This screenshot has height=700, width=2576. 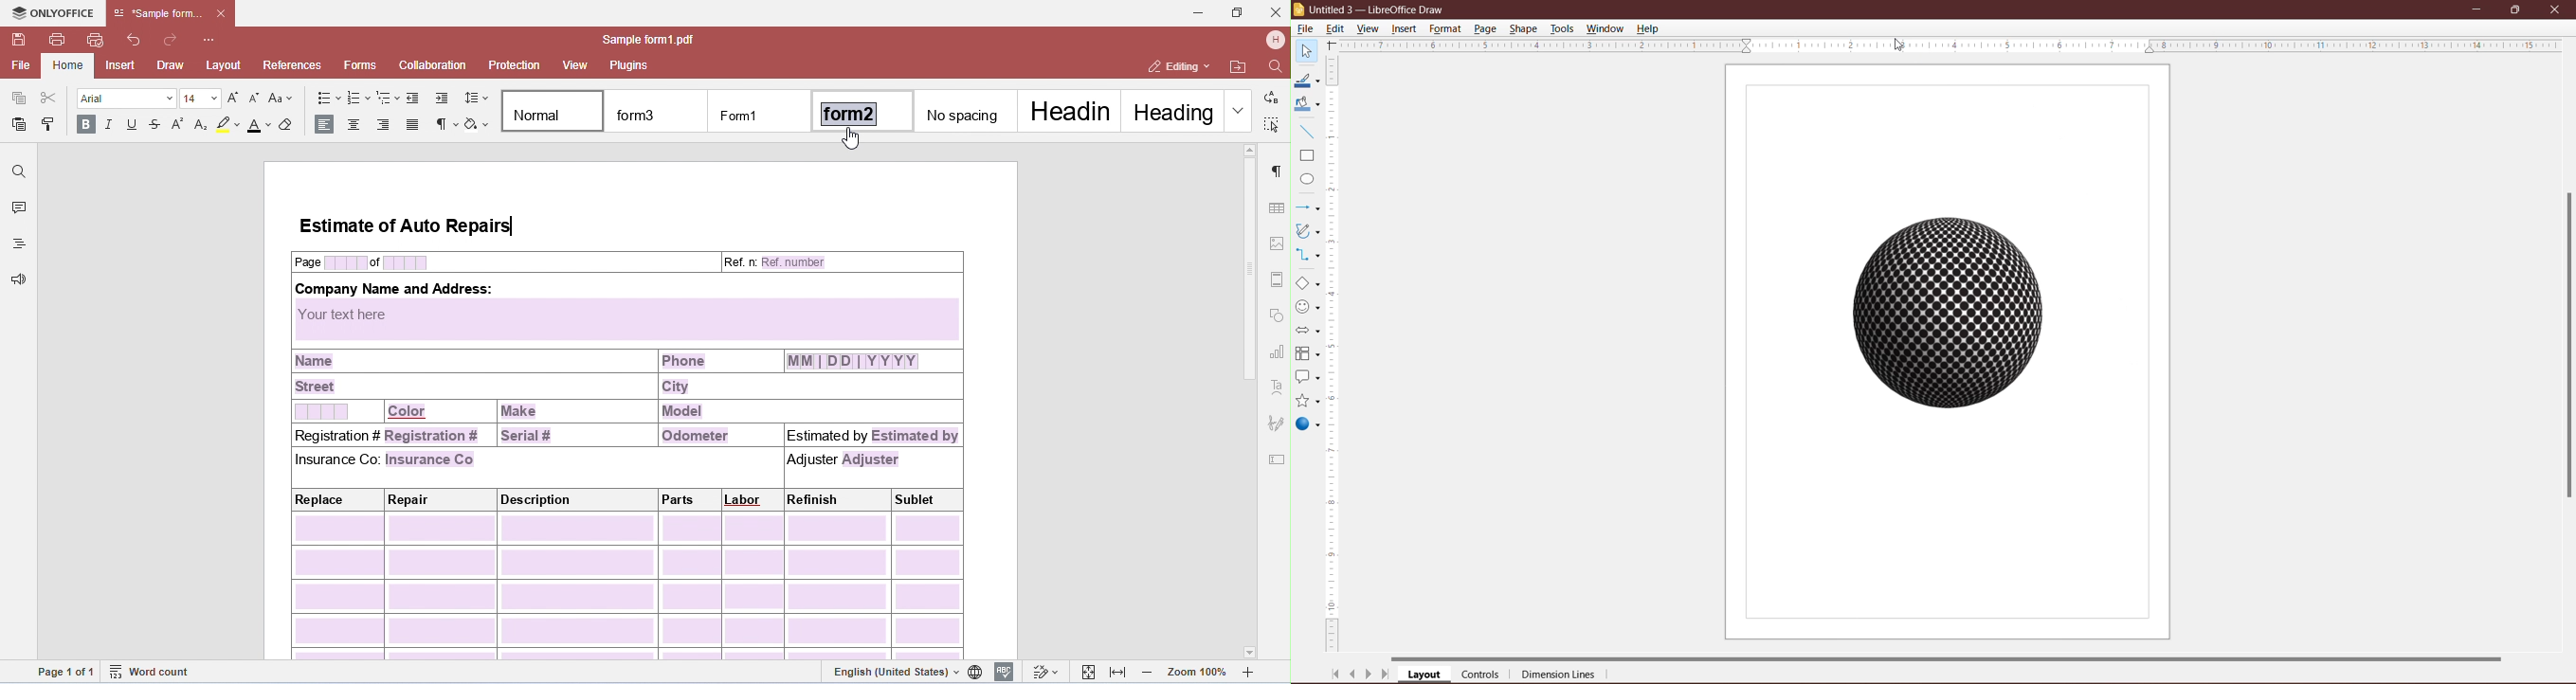 What do you see at coordinates (1306, 256) in the screenshot?
I see `Connectors` at bounding box center [1306, 256].